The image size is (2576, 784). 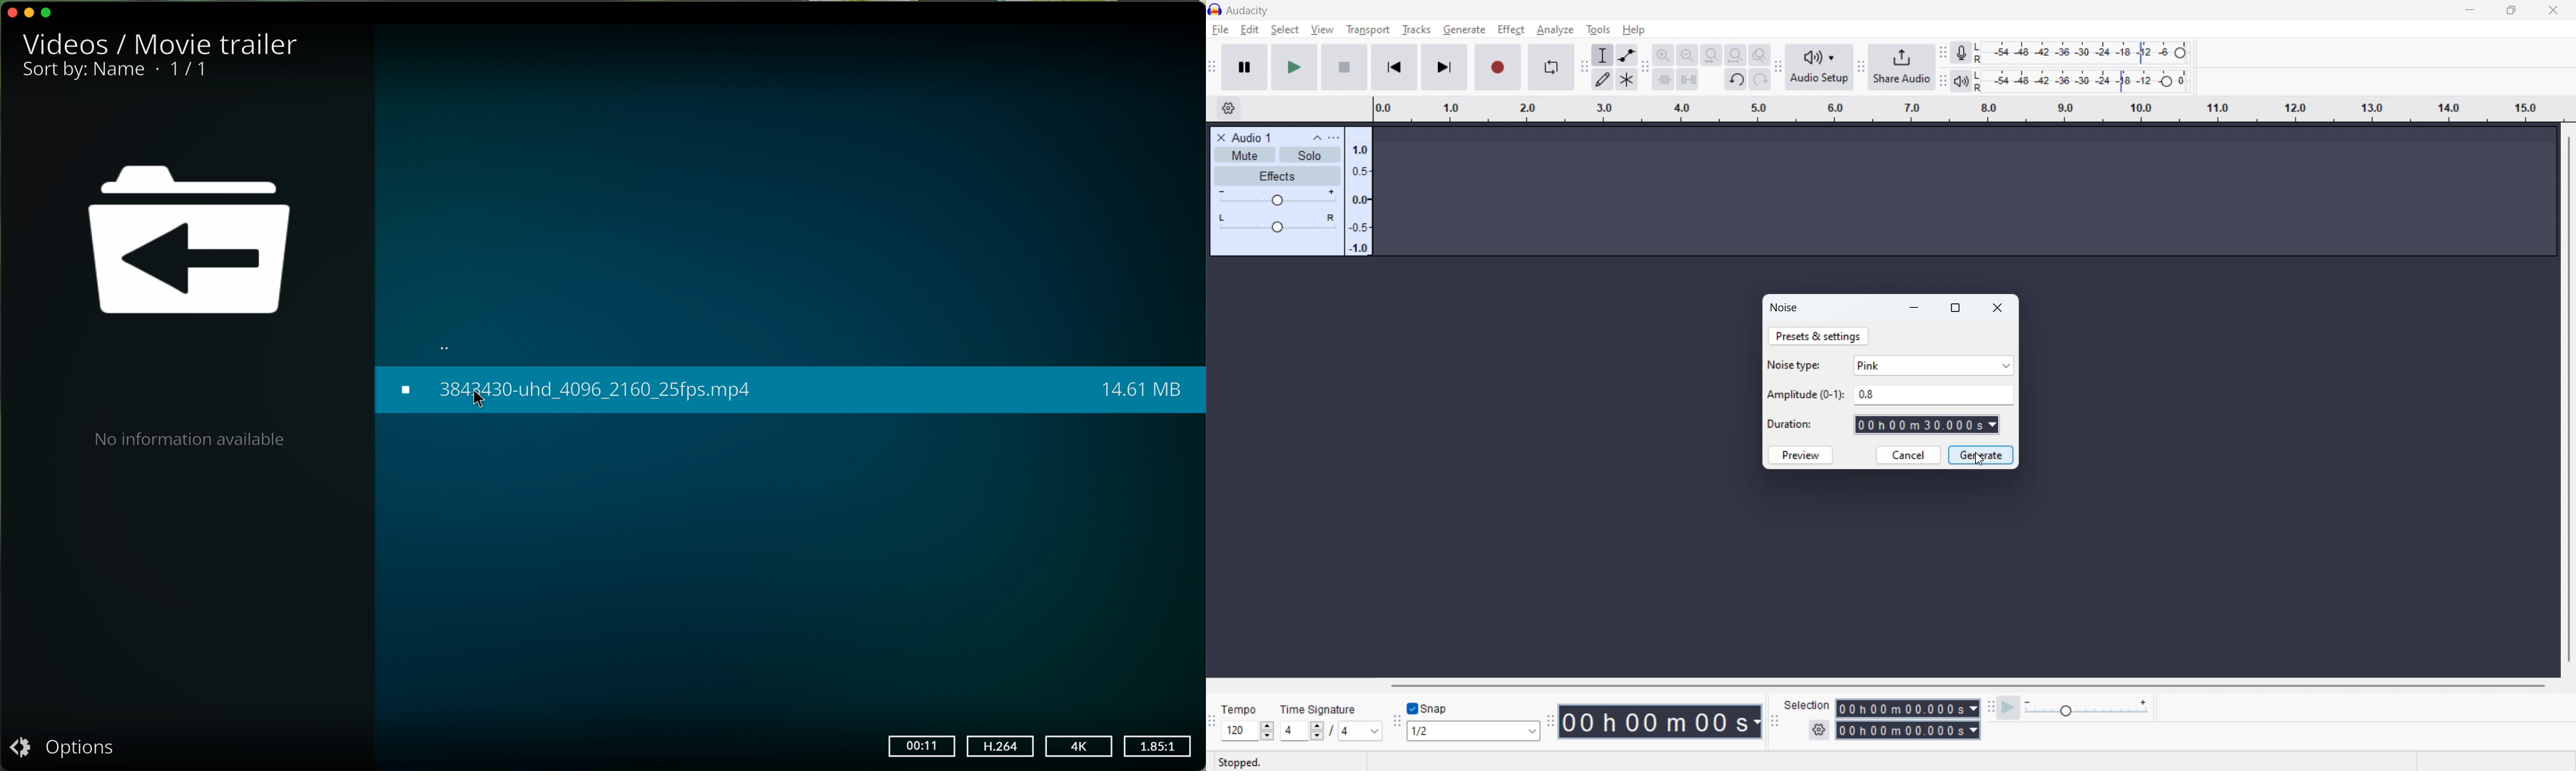 I want to click on 4K, so click(x=1079, y=746).